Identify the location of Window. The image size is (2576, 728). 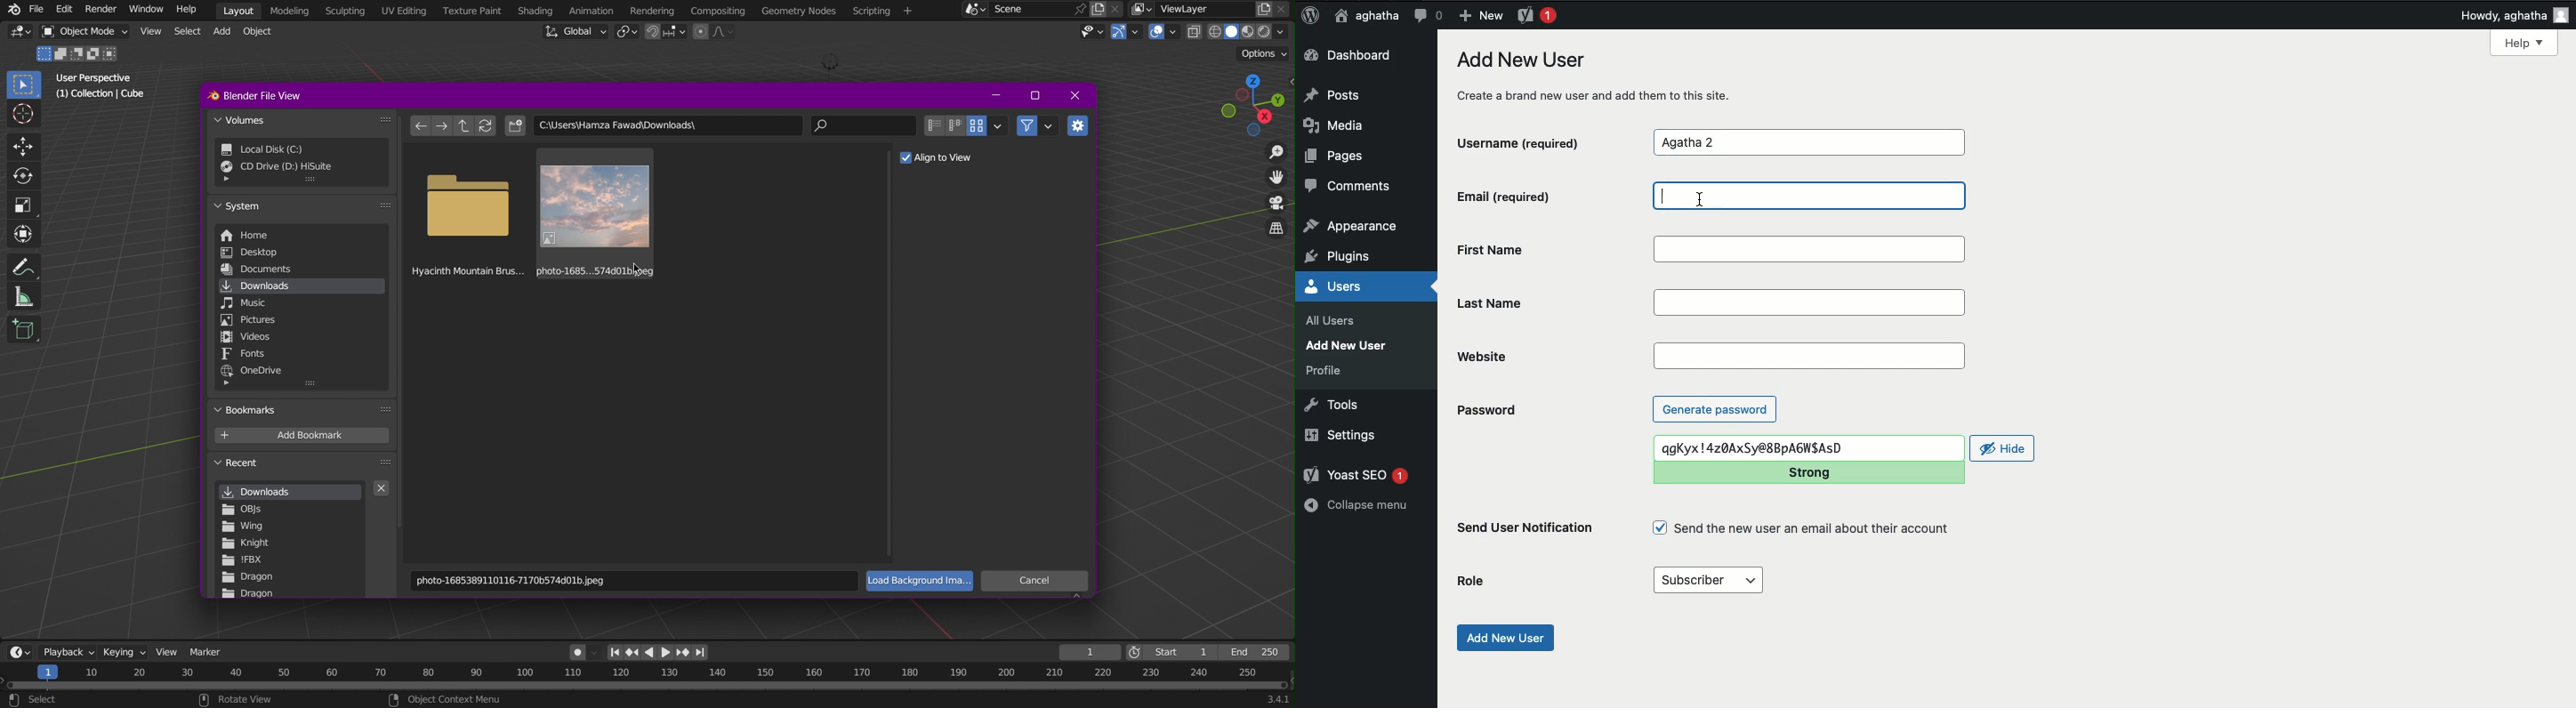
(143, 10).